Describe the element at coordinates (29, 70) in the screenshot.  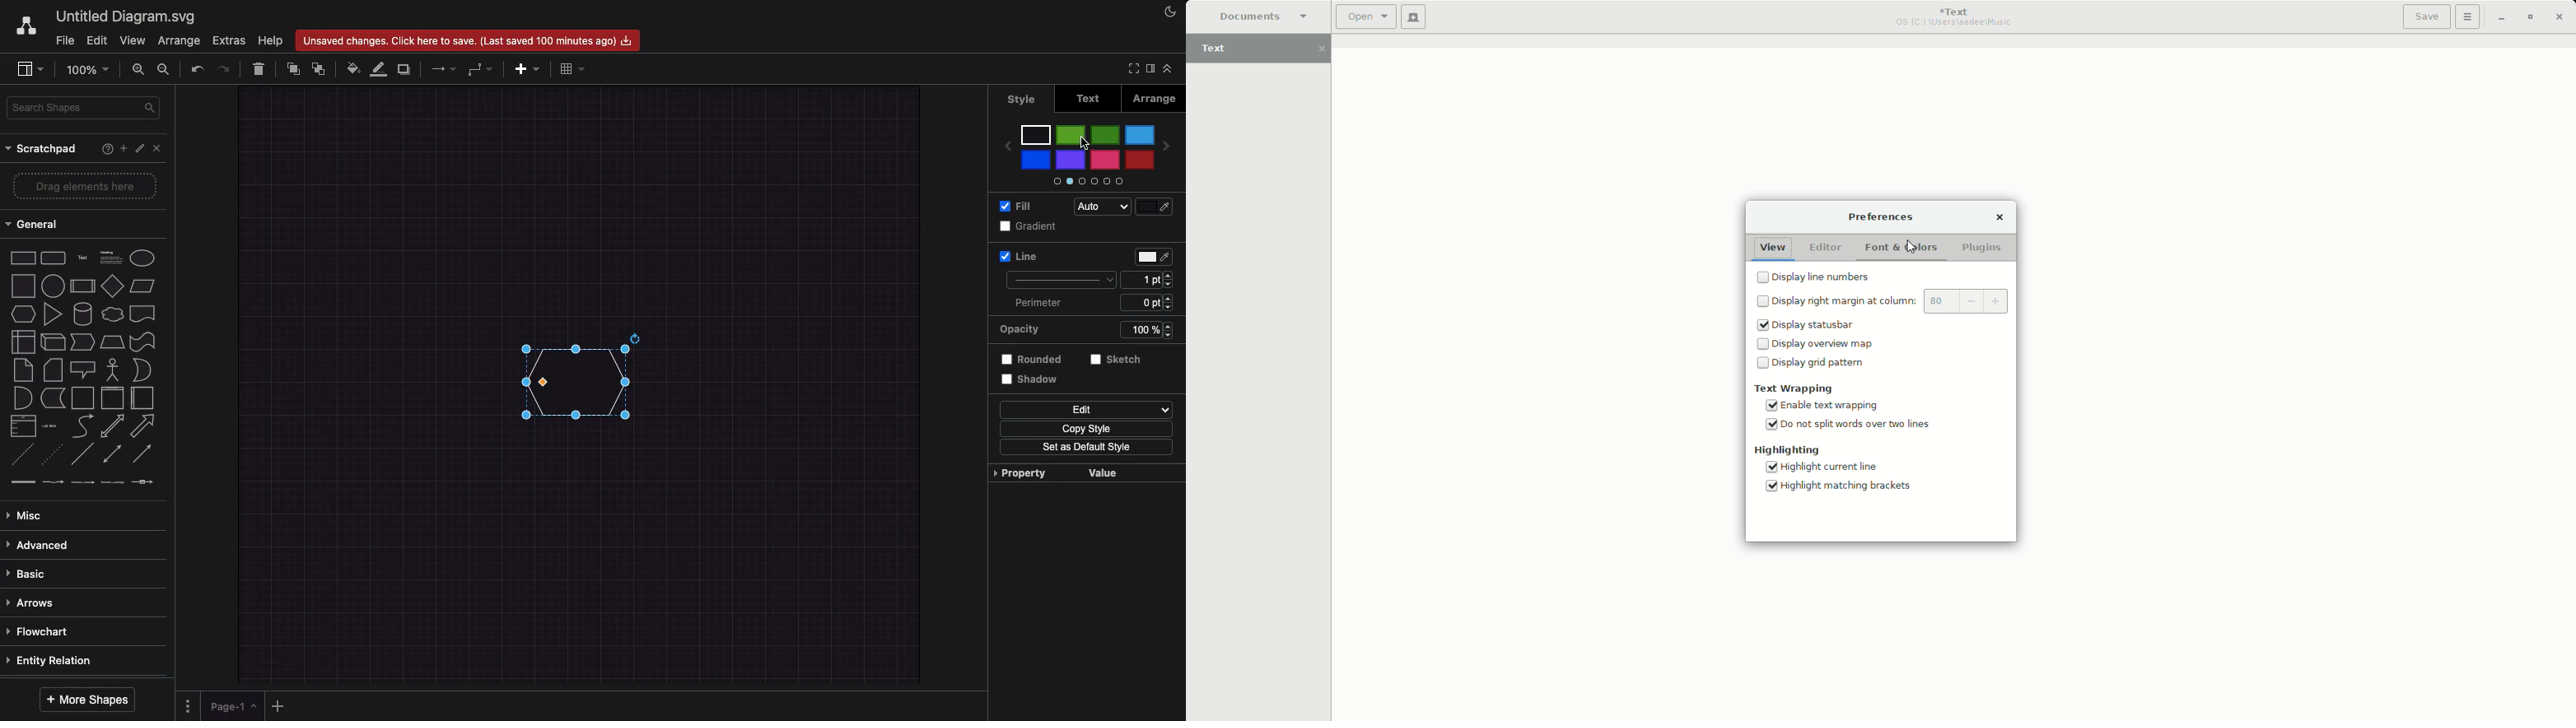
I see `Sidebar` at that location.